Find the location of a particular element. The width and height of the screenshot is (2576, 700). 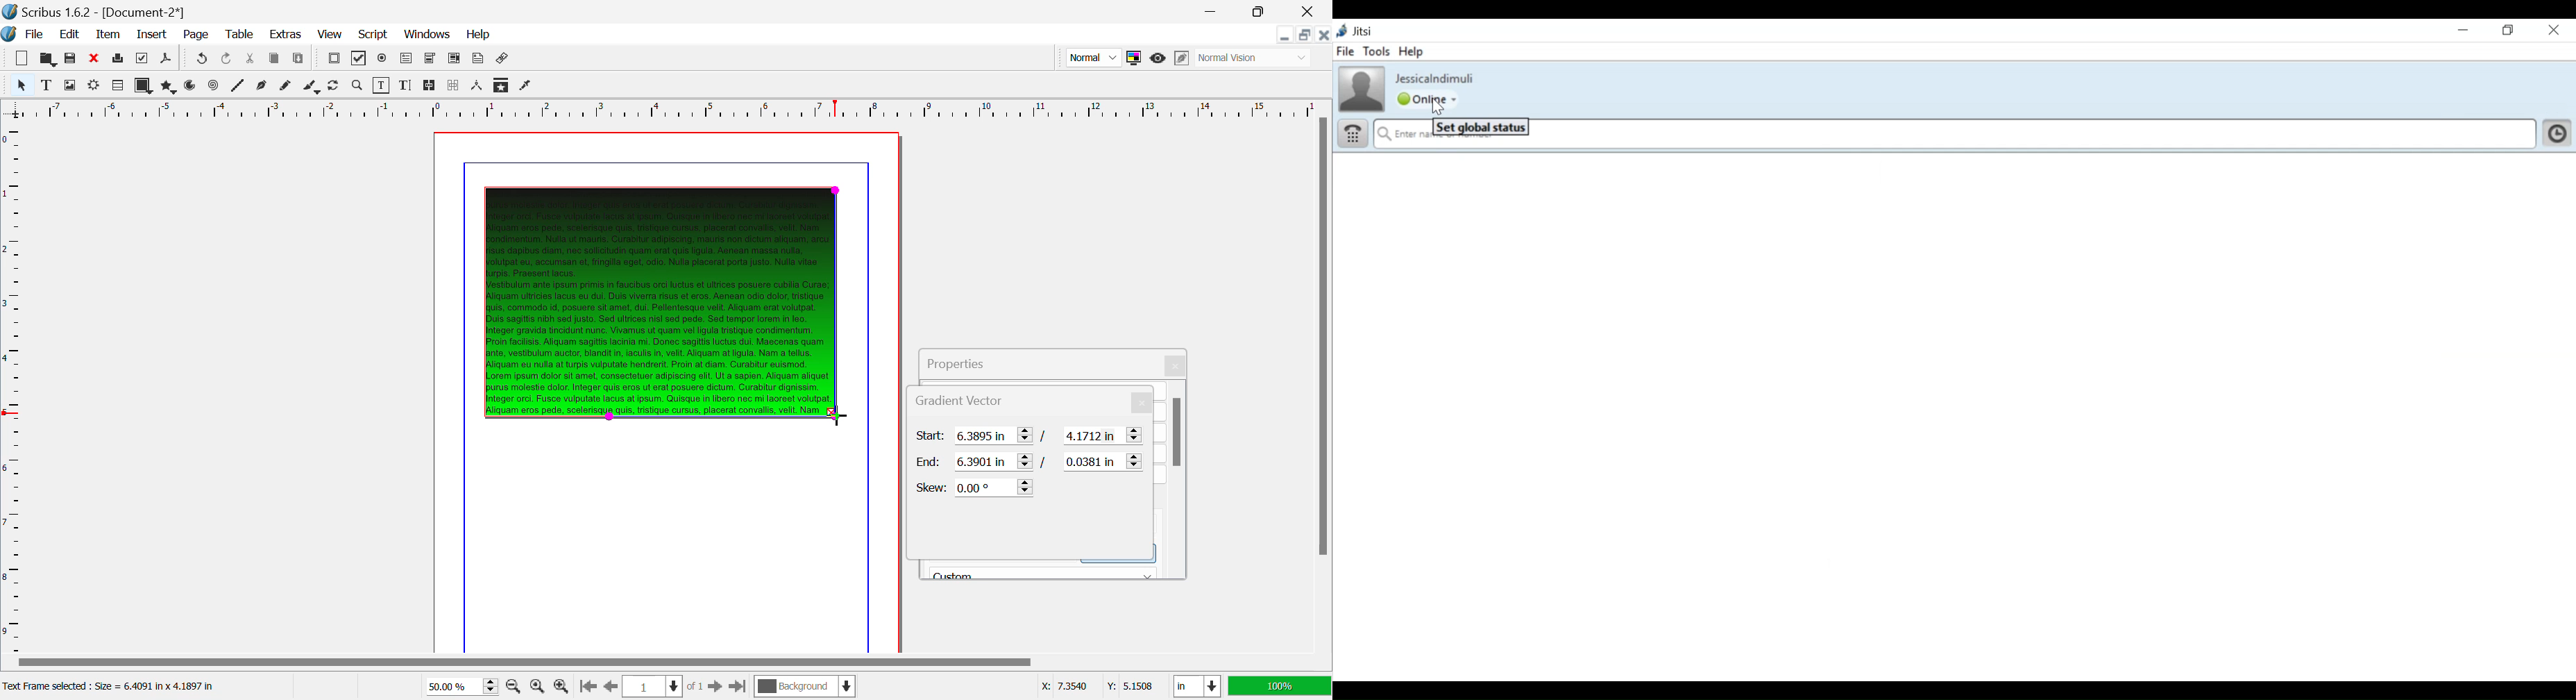

online is located at coordinates (1430, 100).